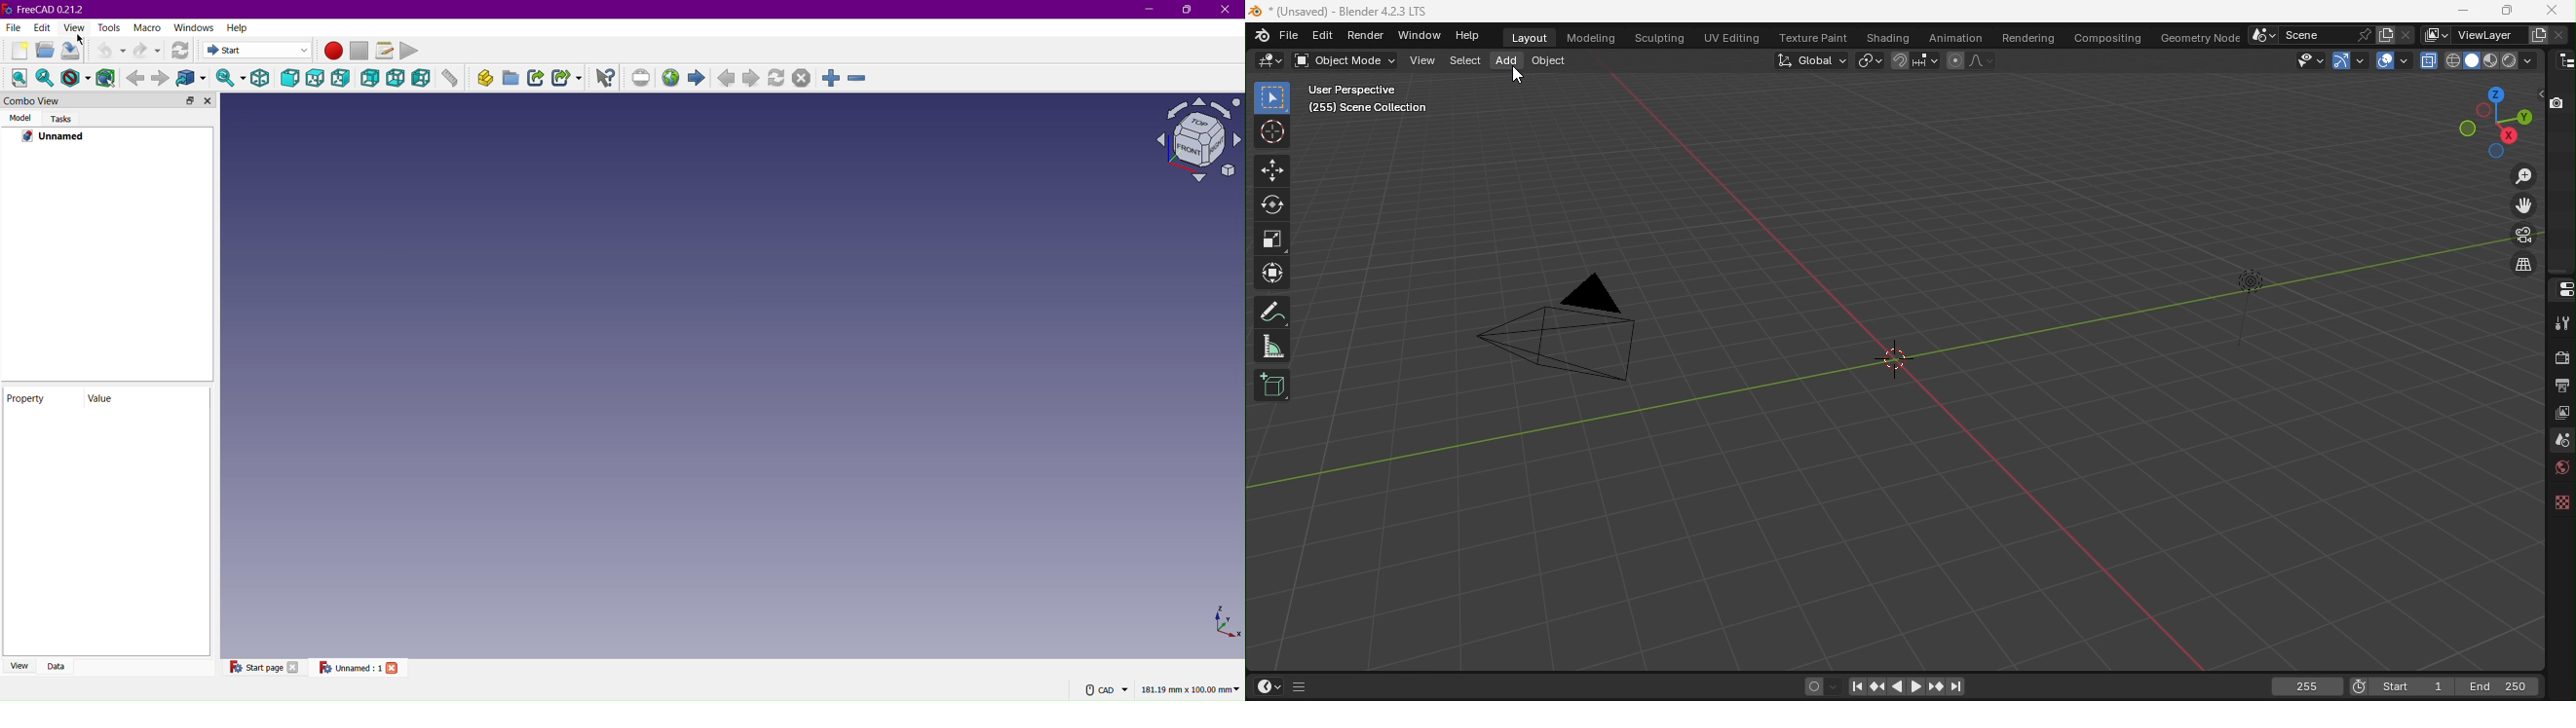 The image size is (2576, 728). I want to click on Disable in renders, so click(2559, 103).